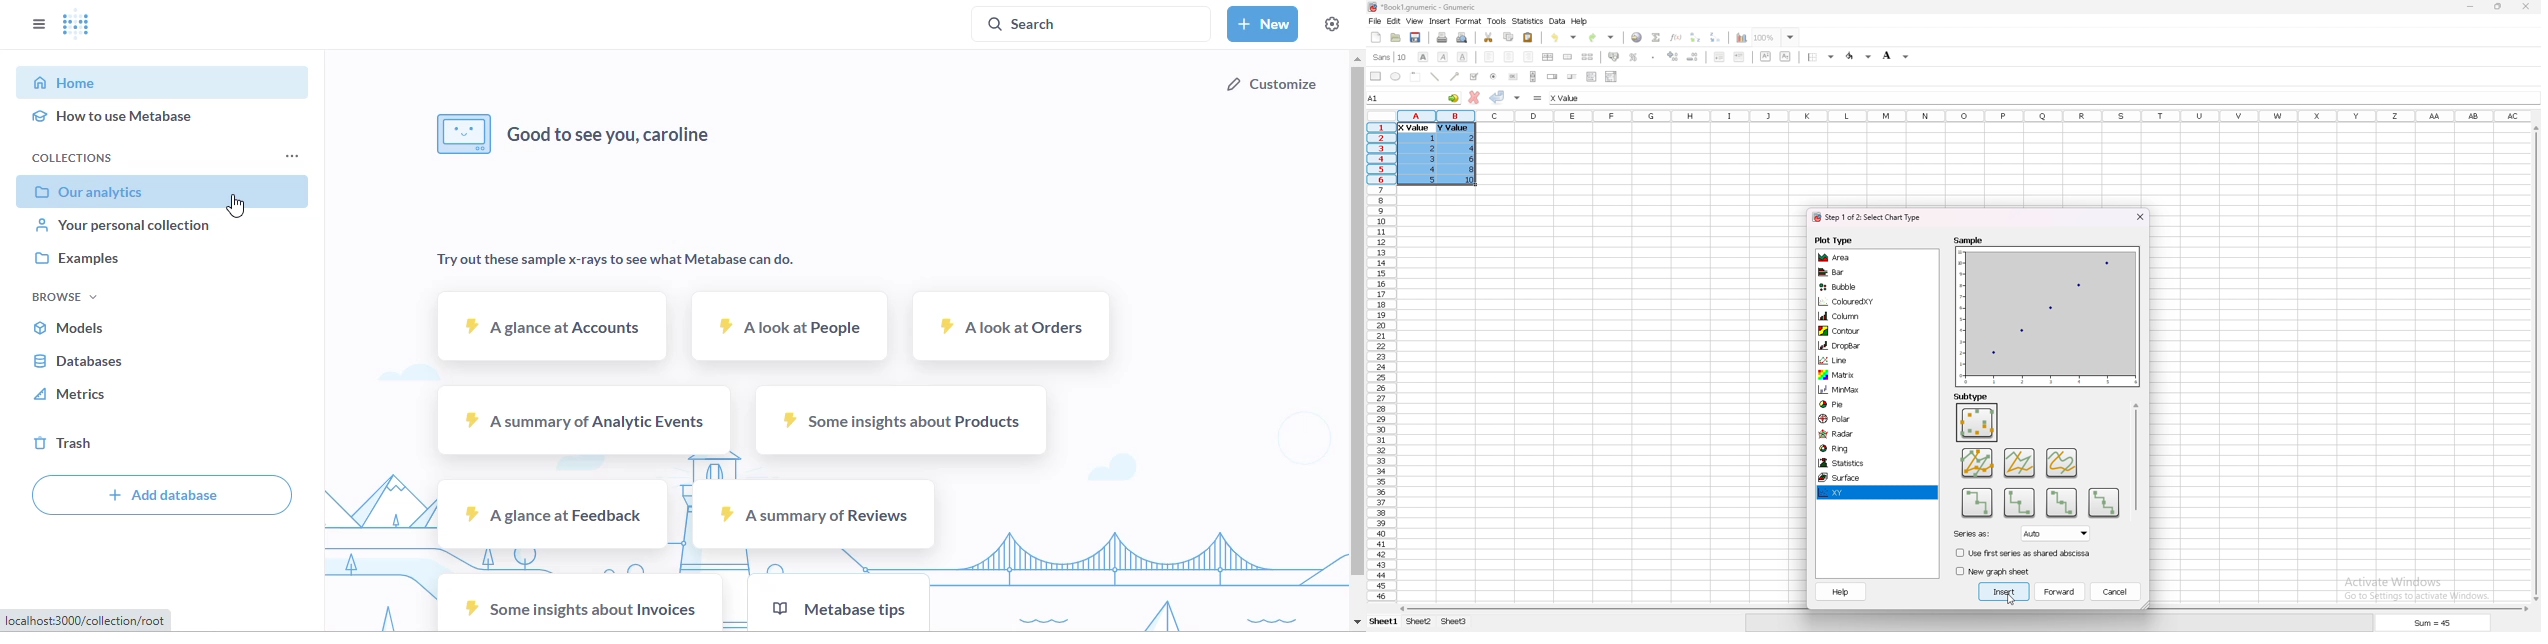 The image size is (2548, 644). What do you see at coordinates (1539, 97) in the screenshot?
I see `formula` at bounding box center [1539, 97].